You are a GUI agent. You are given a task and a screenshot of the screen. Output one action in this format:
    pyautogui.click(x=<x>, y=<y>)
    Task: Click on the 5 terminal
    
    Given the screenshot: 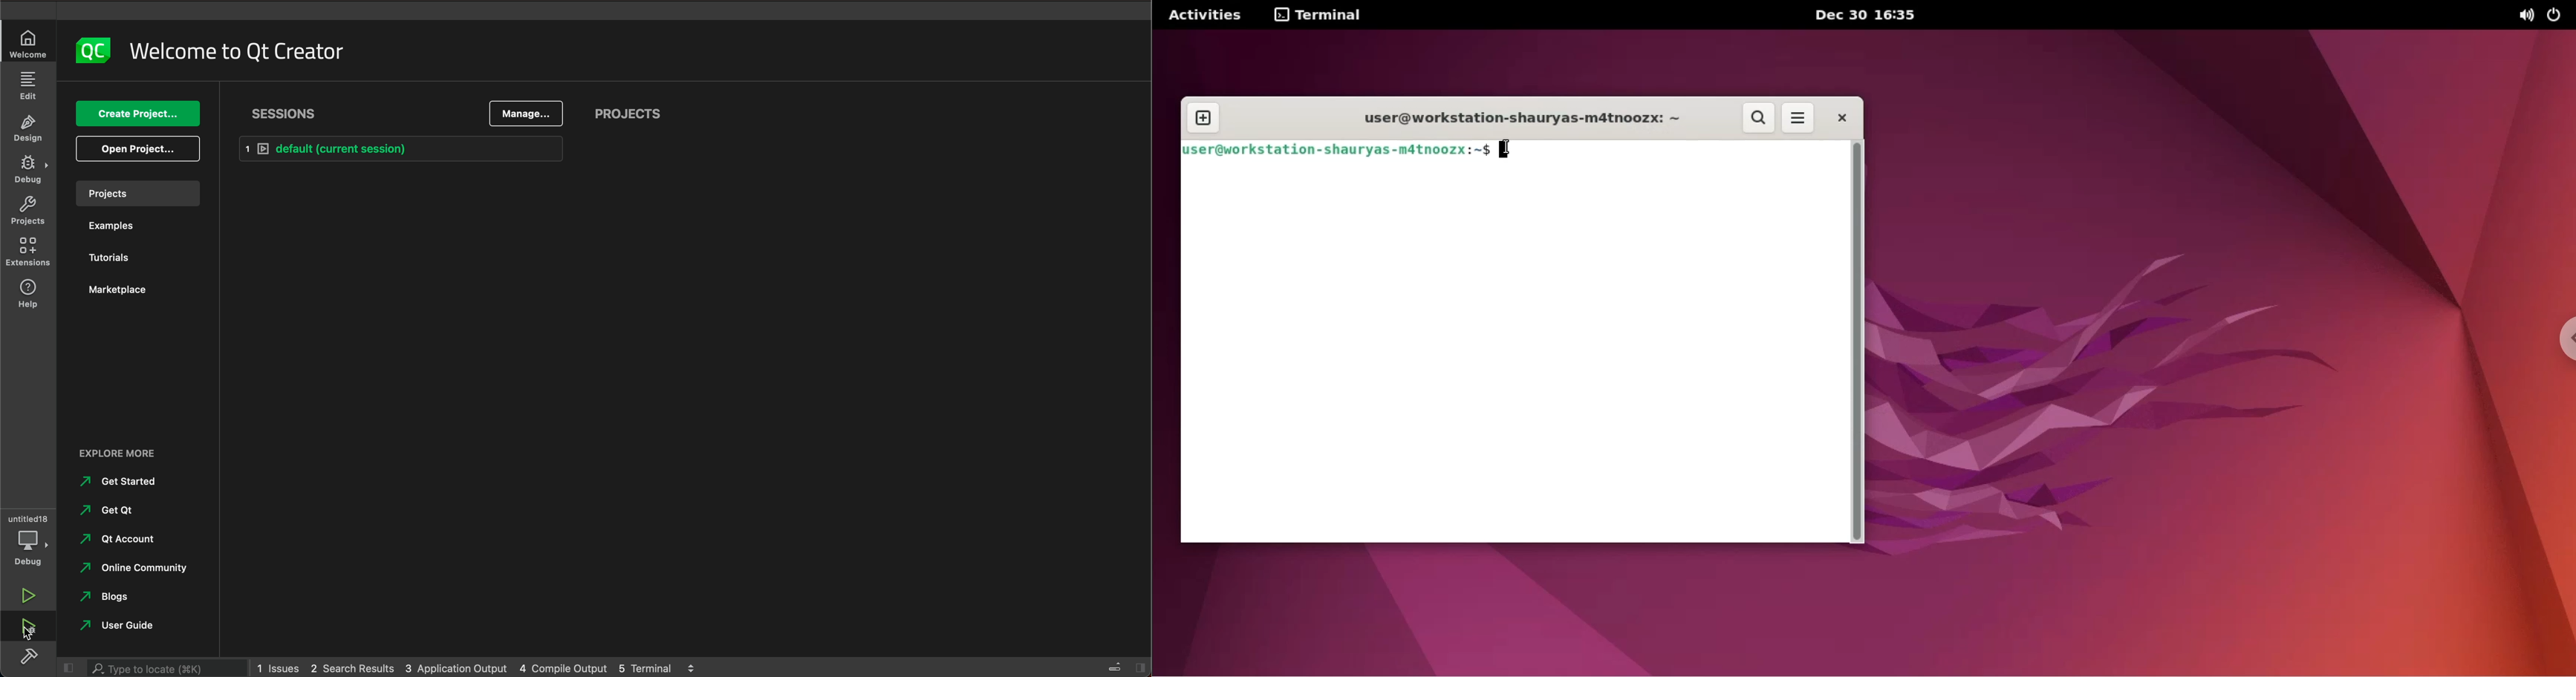 What is the action you would take?
    pyautogui.click(x=646, y=665)
    